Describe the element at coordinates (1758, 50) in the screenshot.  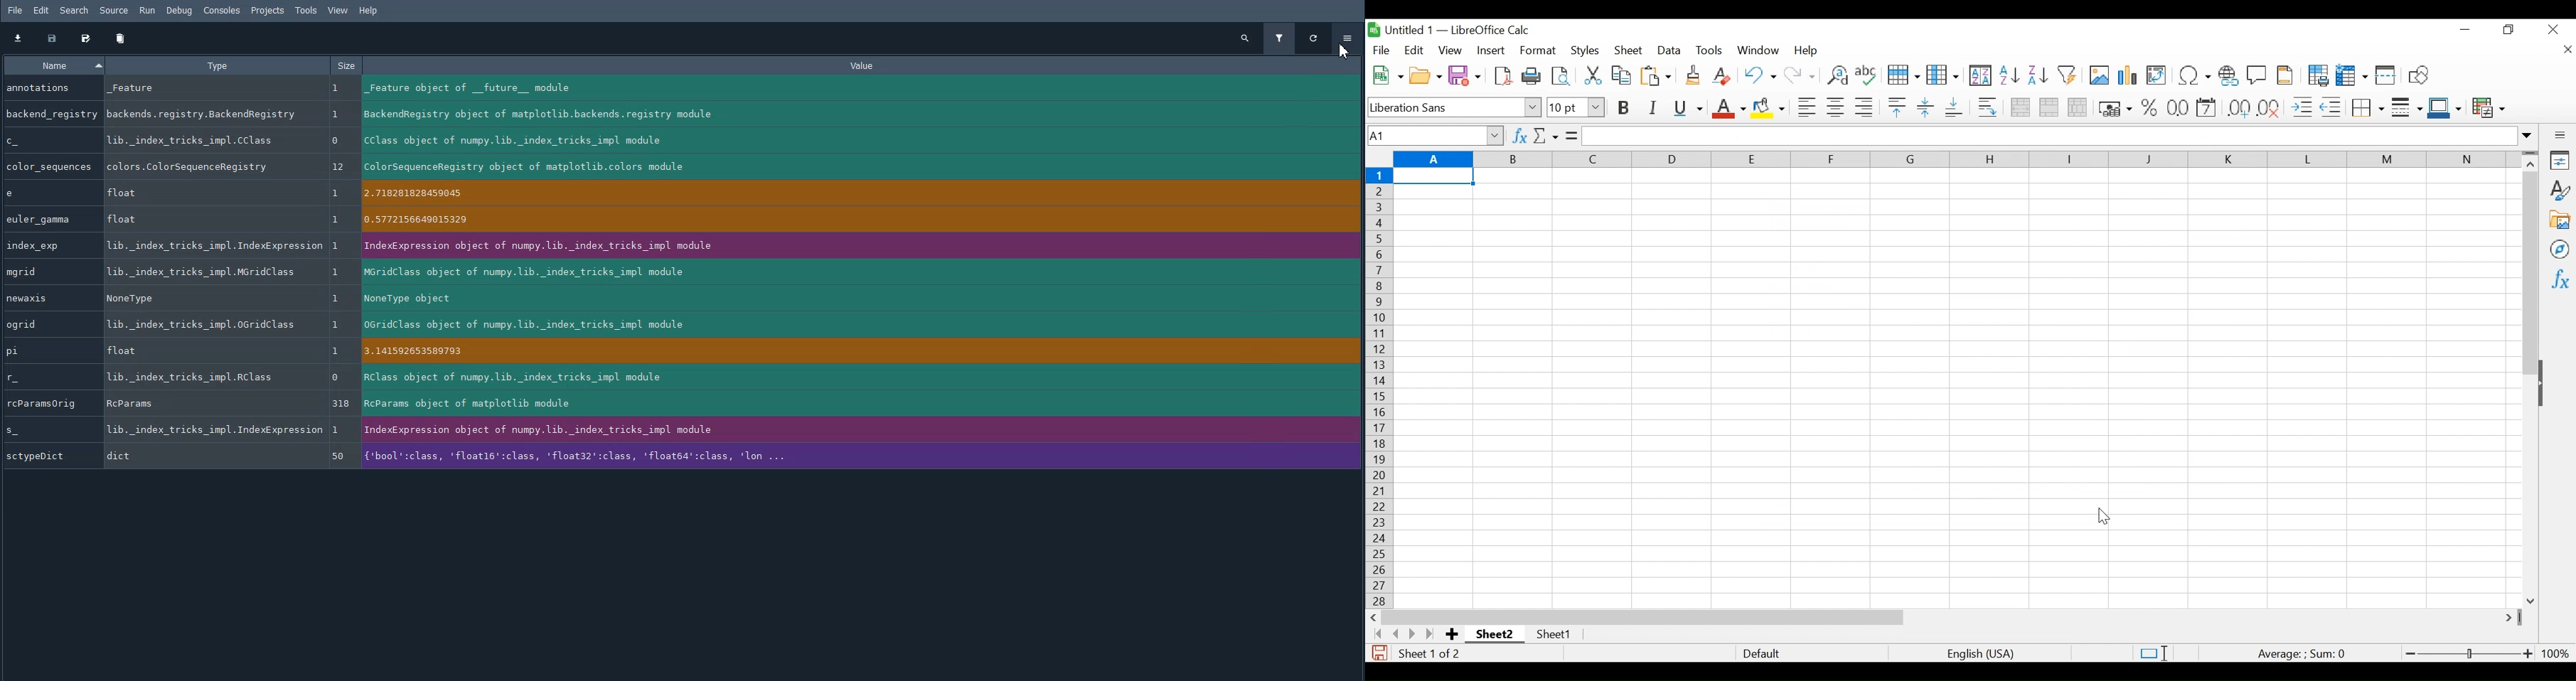
I see `Window` at that location.